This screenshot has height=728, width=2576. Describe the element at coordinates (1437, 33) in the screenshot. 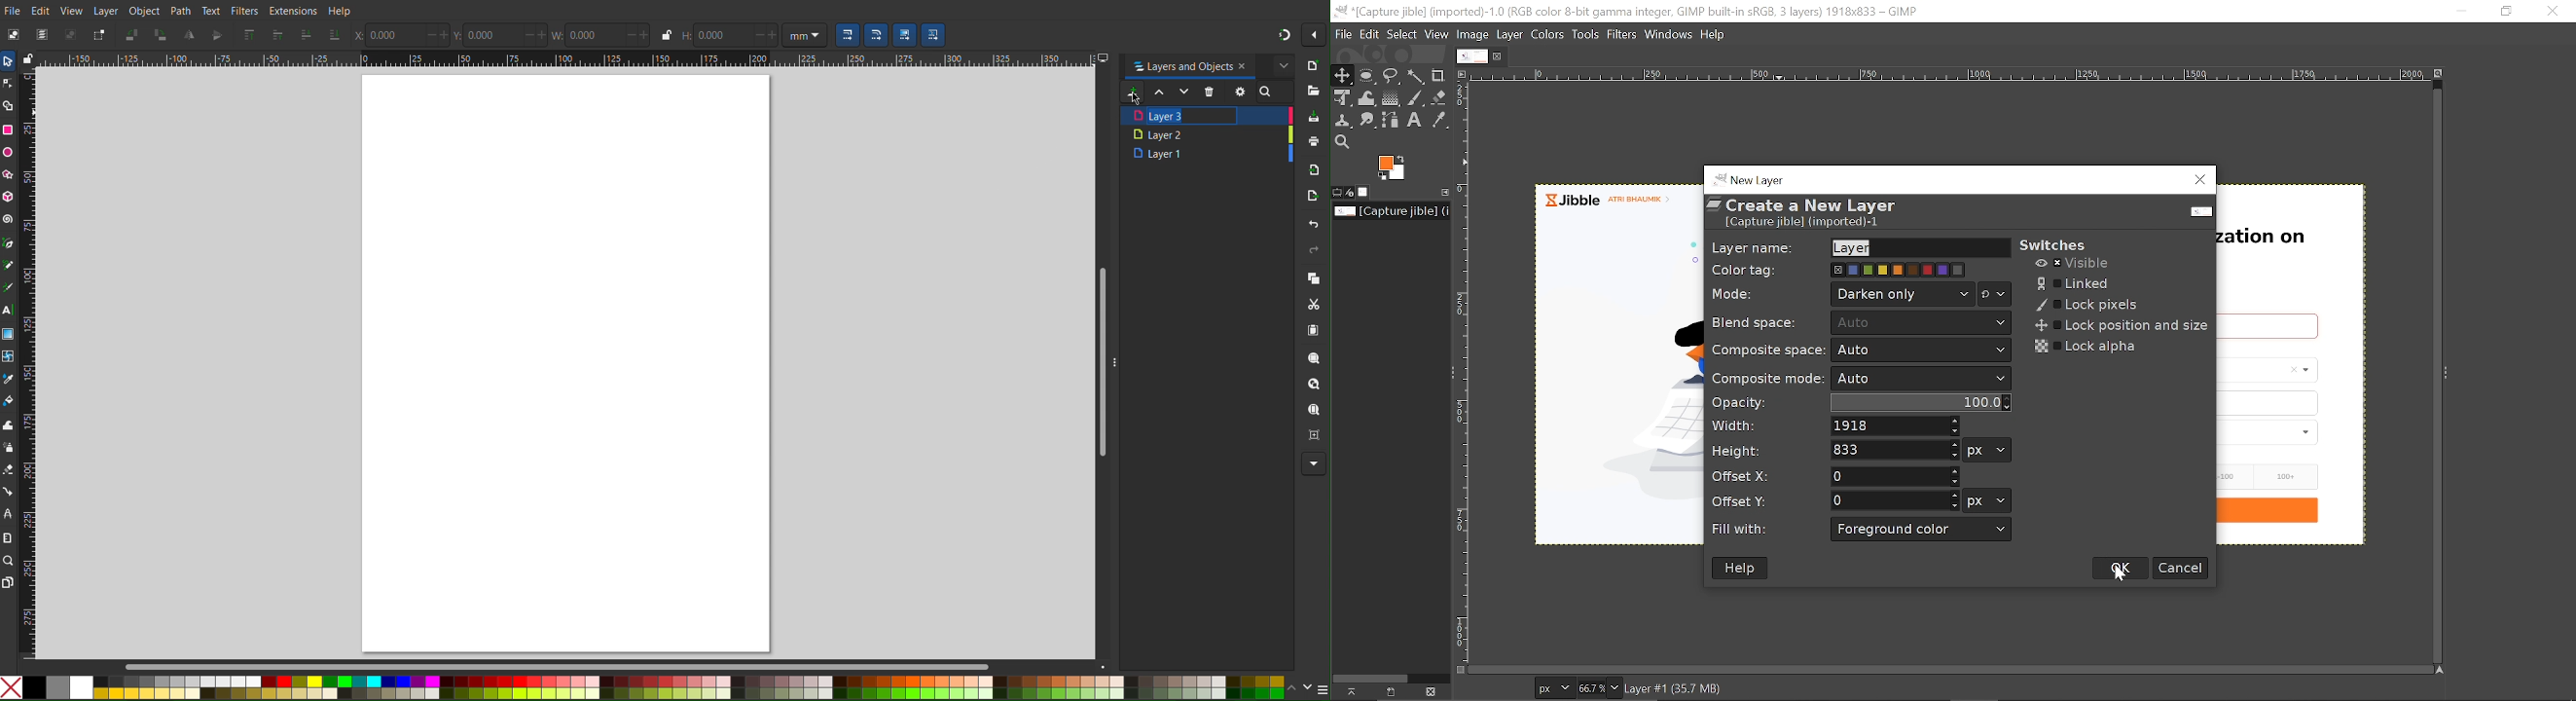

I see `View` at that location.